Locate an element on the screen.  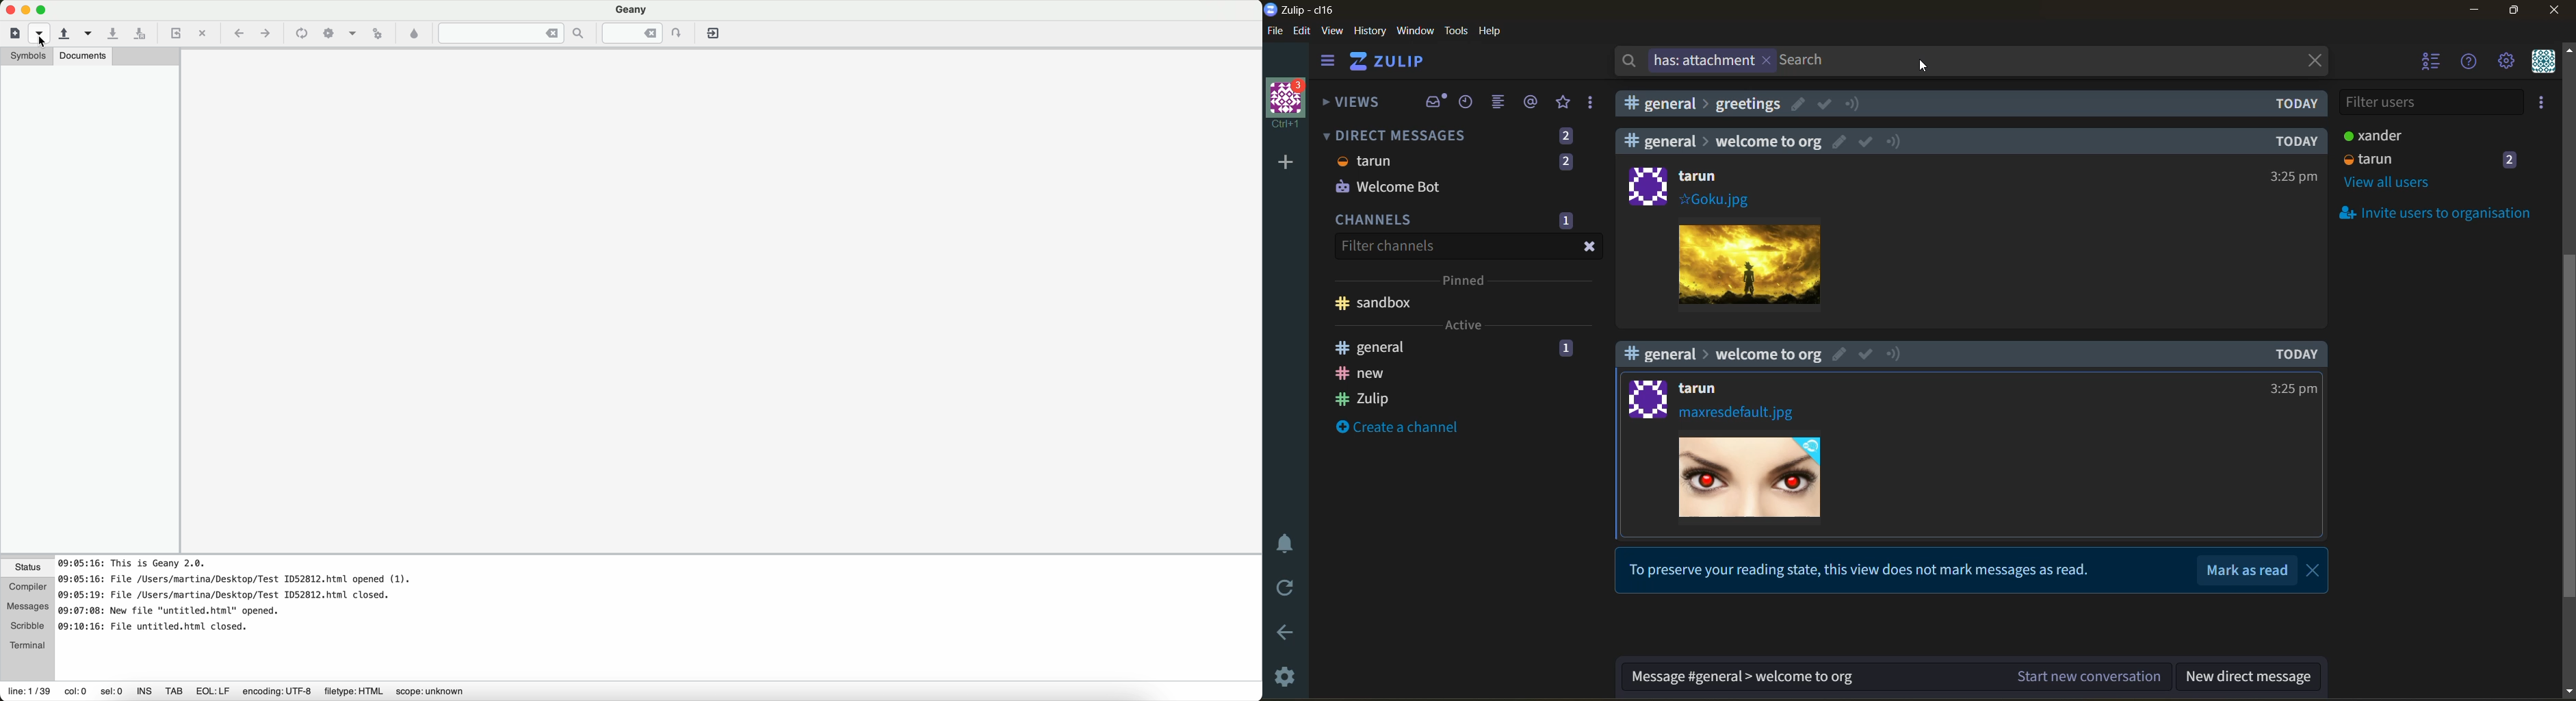
pinned is located at coordinates (1466, 282).